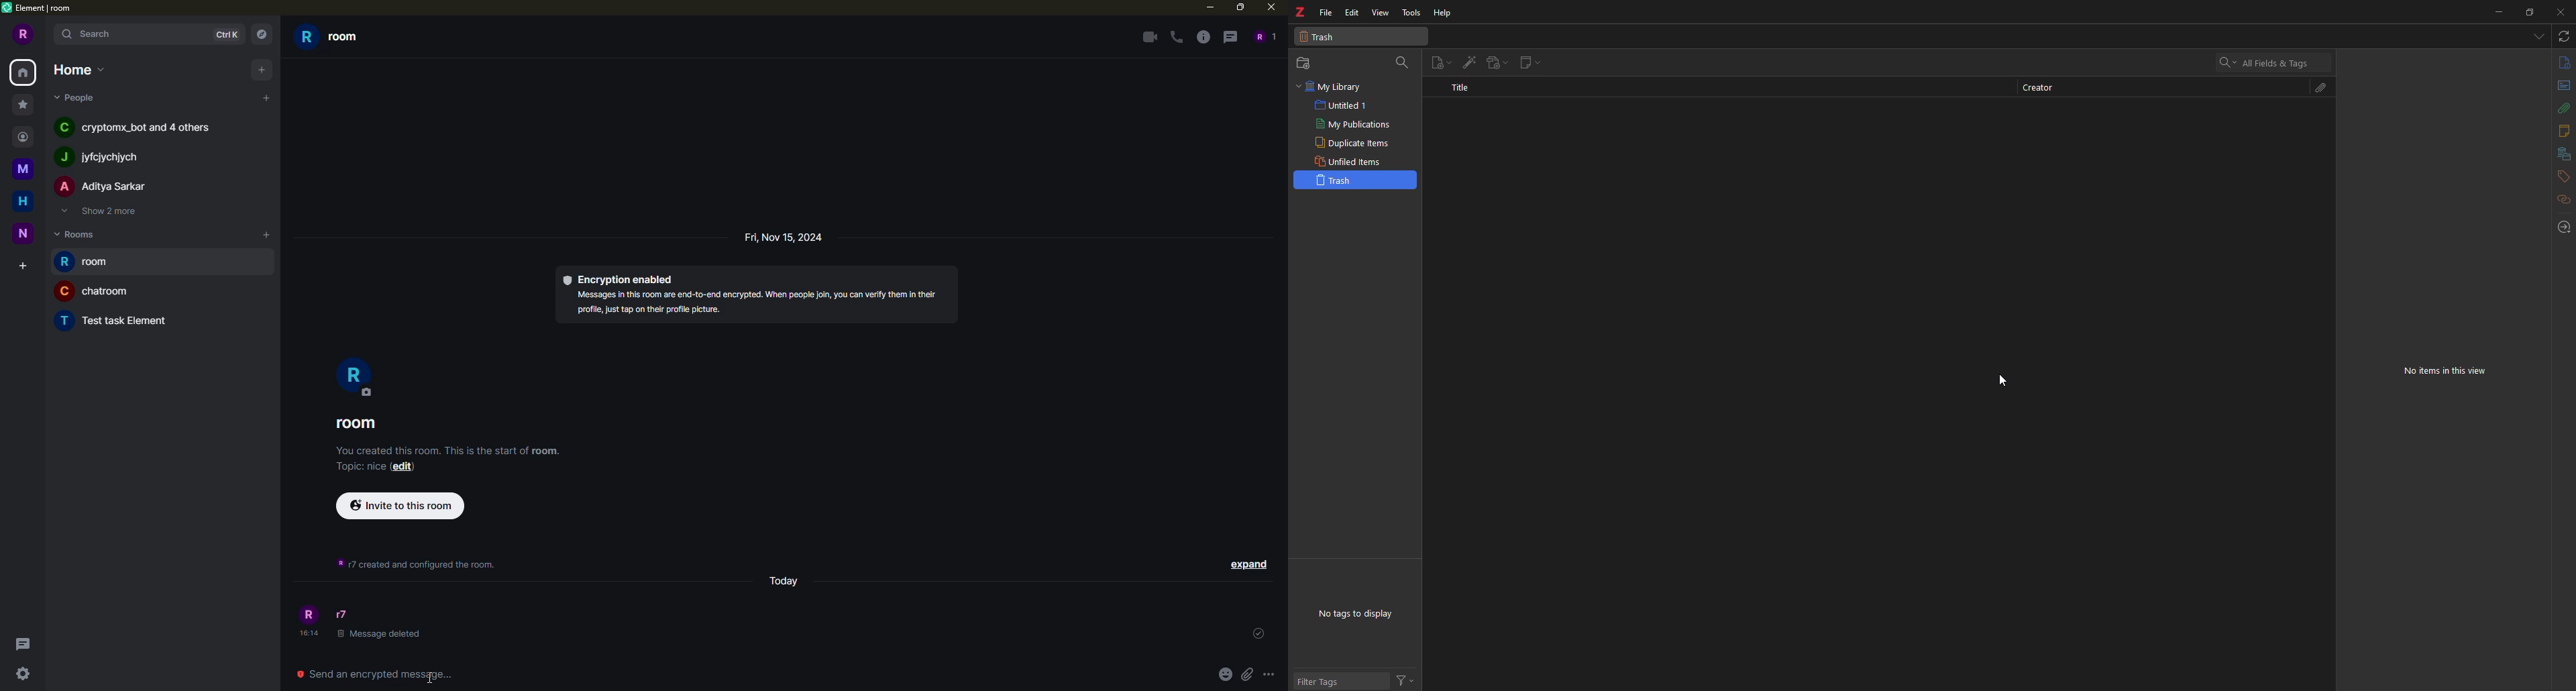 The image size is (2576, 700). What do you see at coordinates (1268, 674) in the screenshot?
I see `more` at bounding box center [1268, 674].